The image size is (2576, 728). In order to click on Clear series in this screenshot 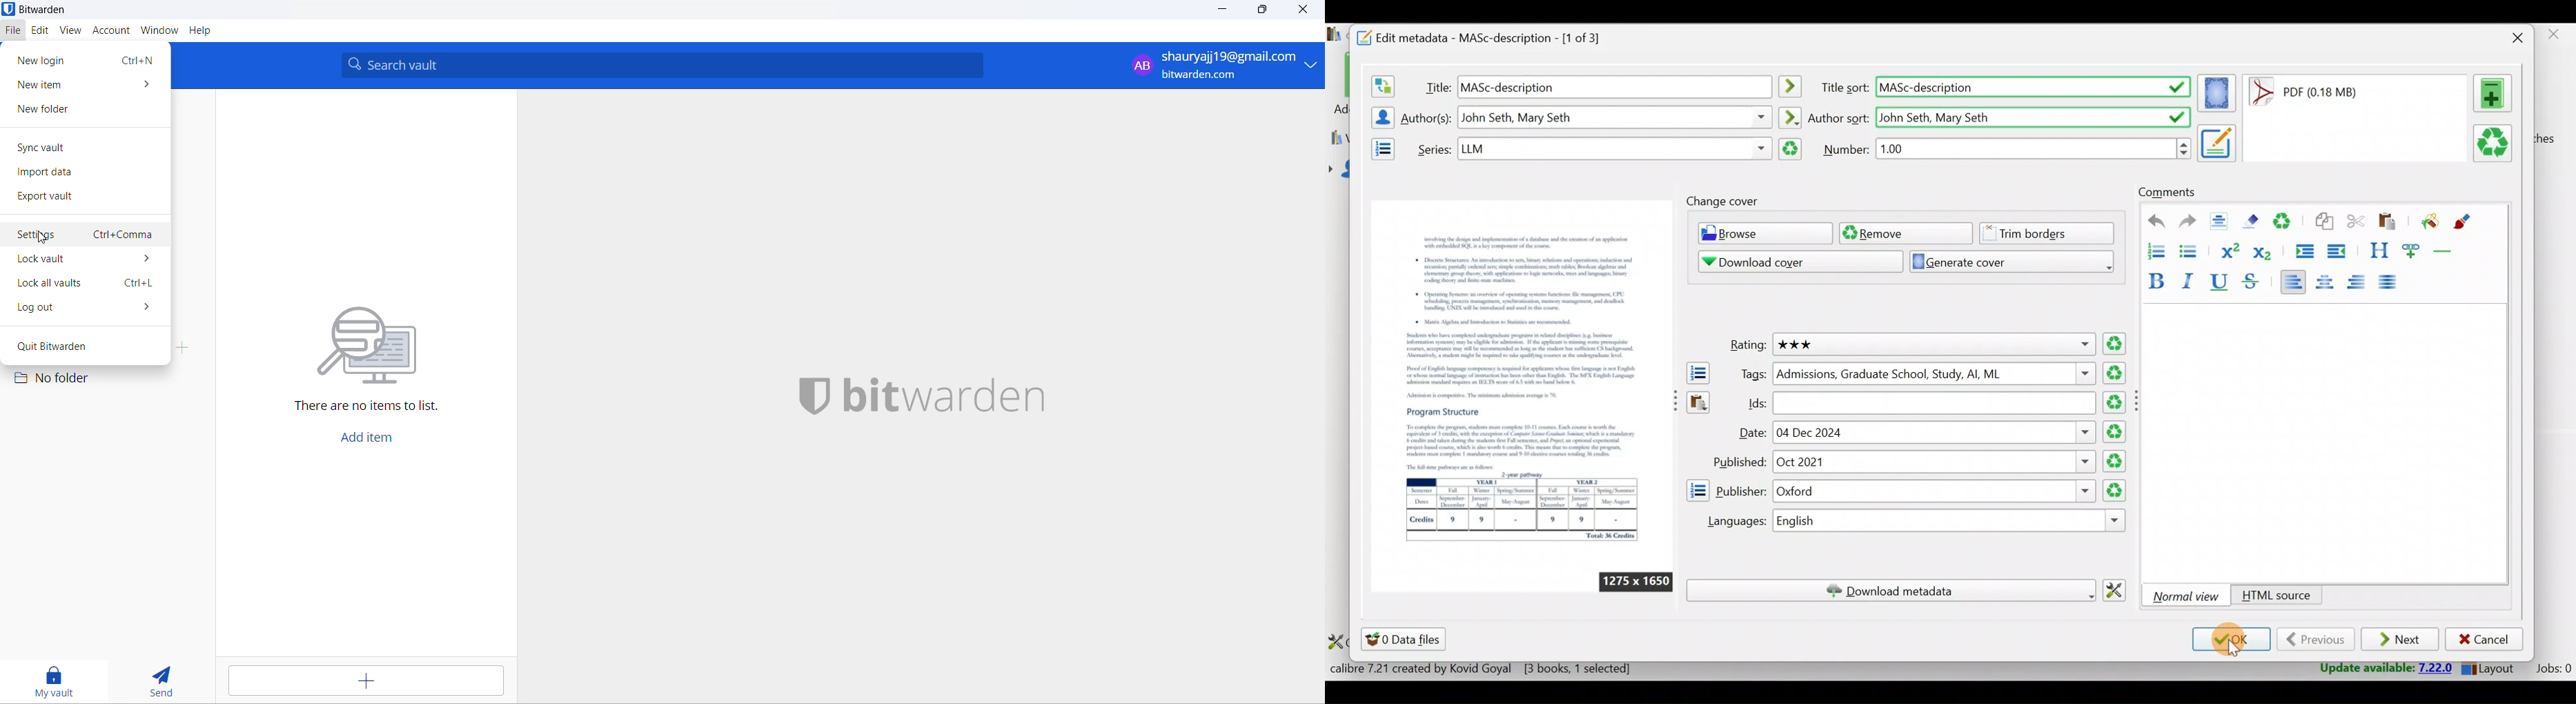, I will do `click(1791, 149)`.